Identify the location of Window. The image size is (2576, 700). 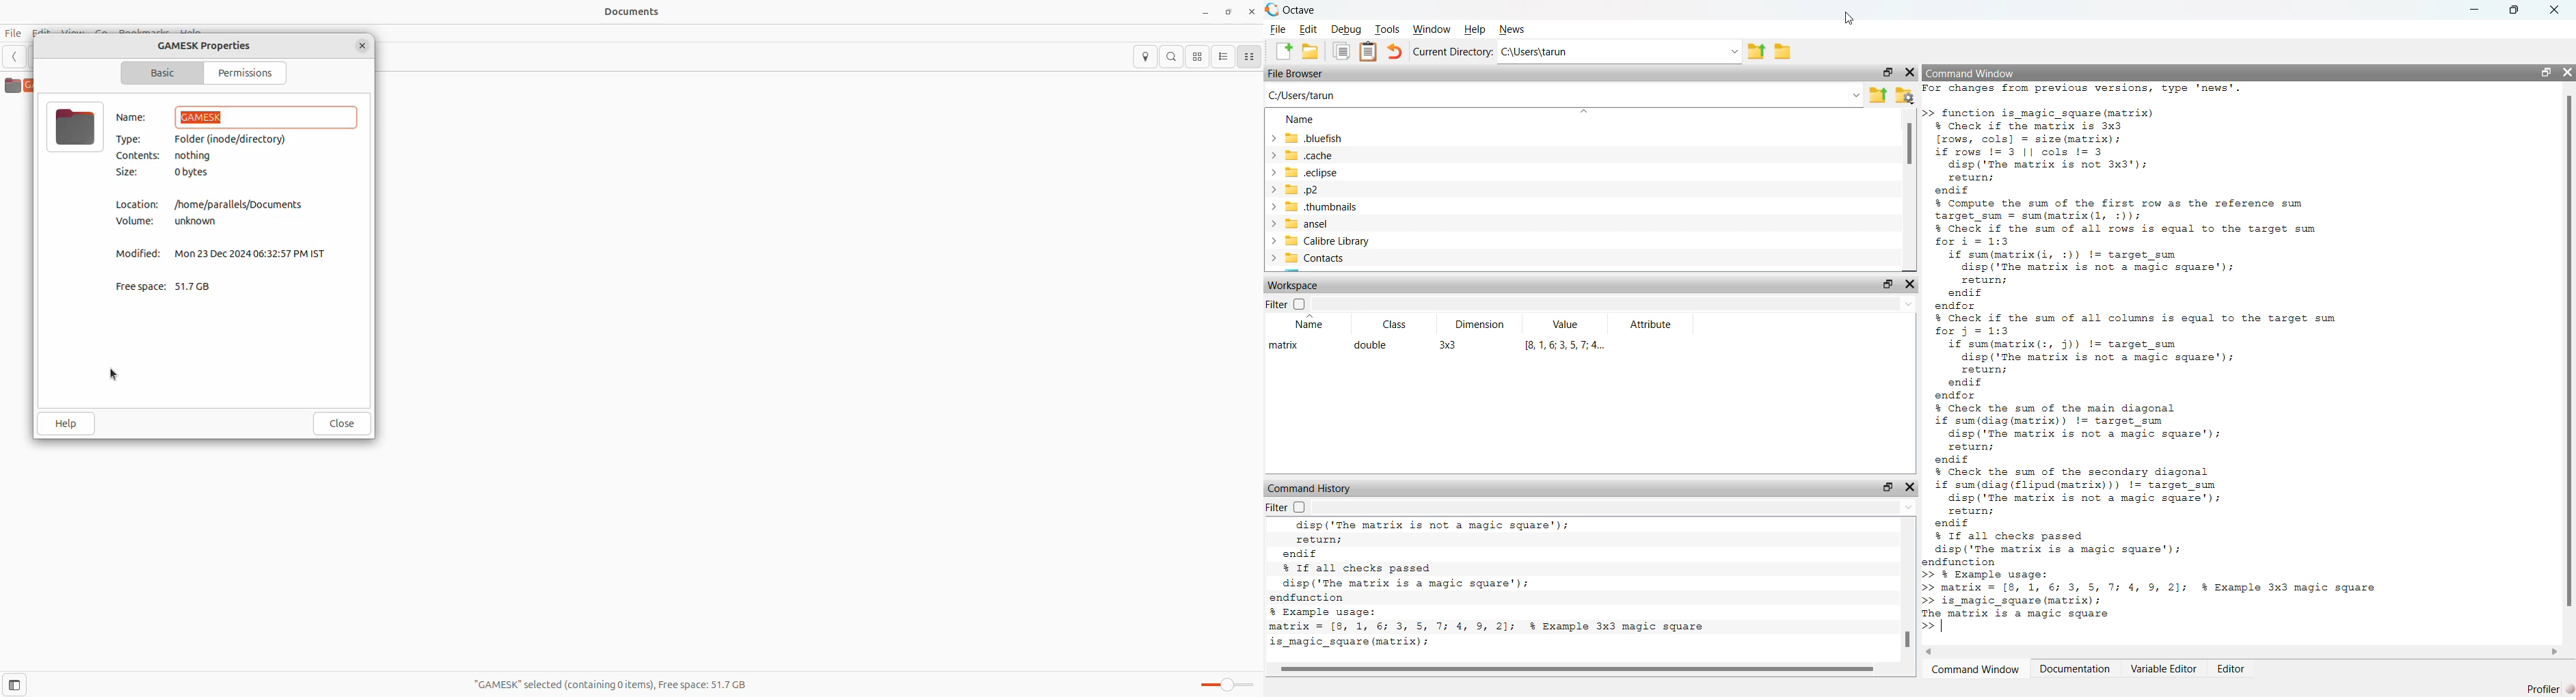
(1432, 29).